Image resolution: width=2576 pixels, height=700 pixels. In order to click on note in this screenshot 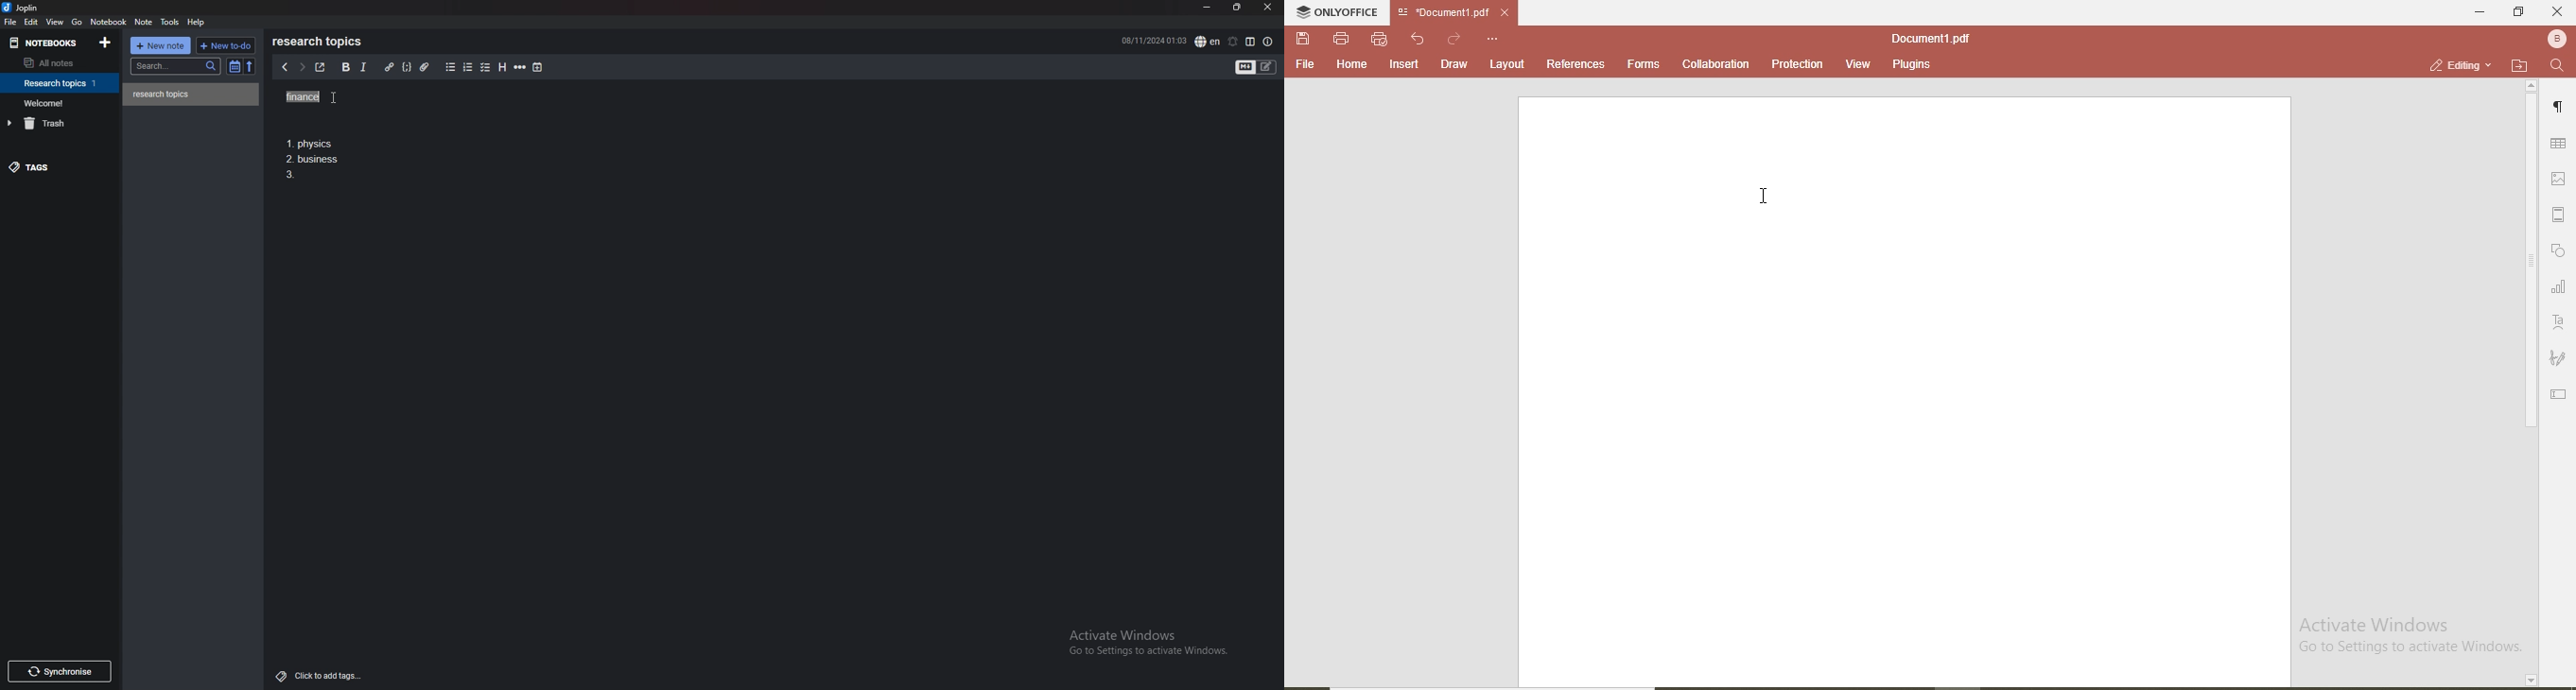, I will do `click(191, 94)`.